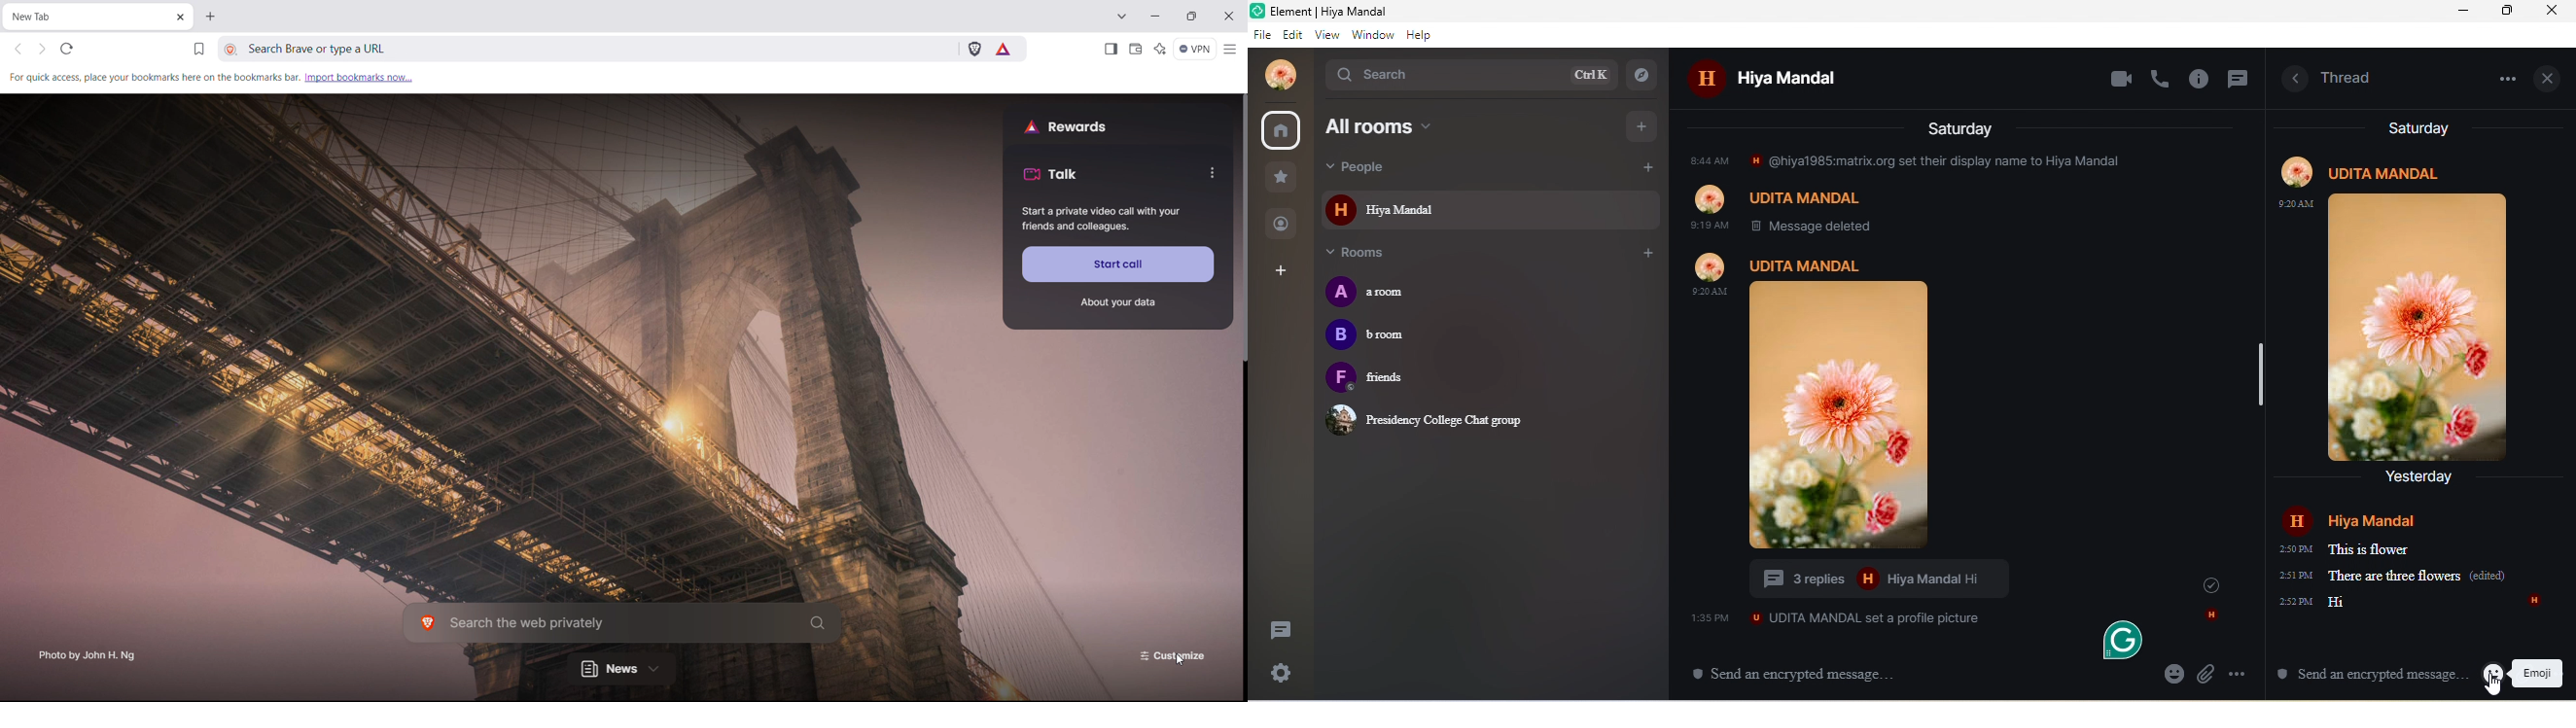 The width and height of the screenshot is (2576, 728). I want to click on scrollbar, so click(1246, 227).